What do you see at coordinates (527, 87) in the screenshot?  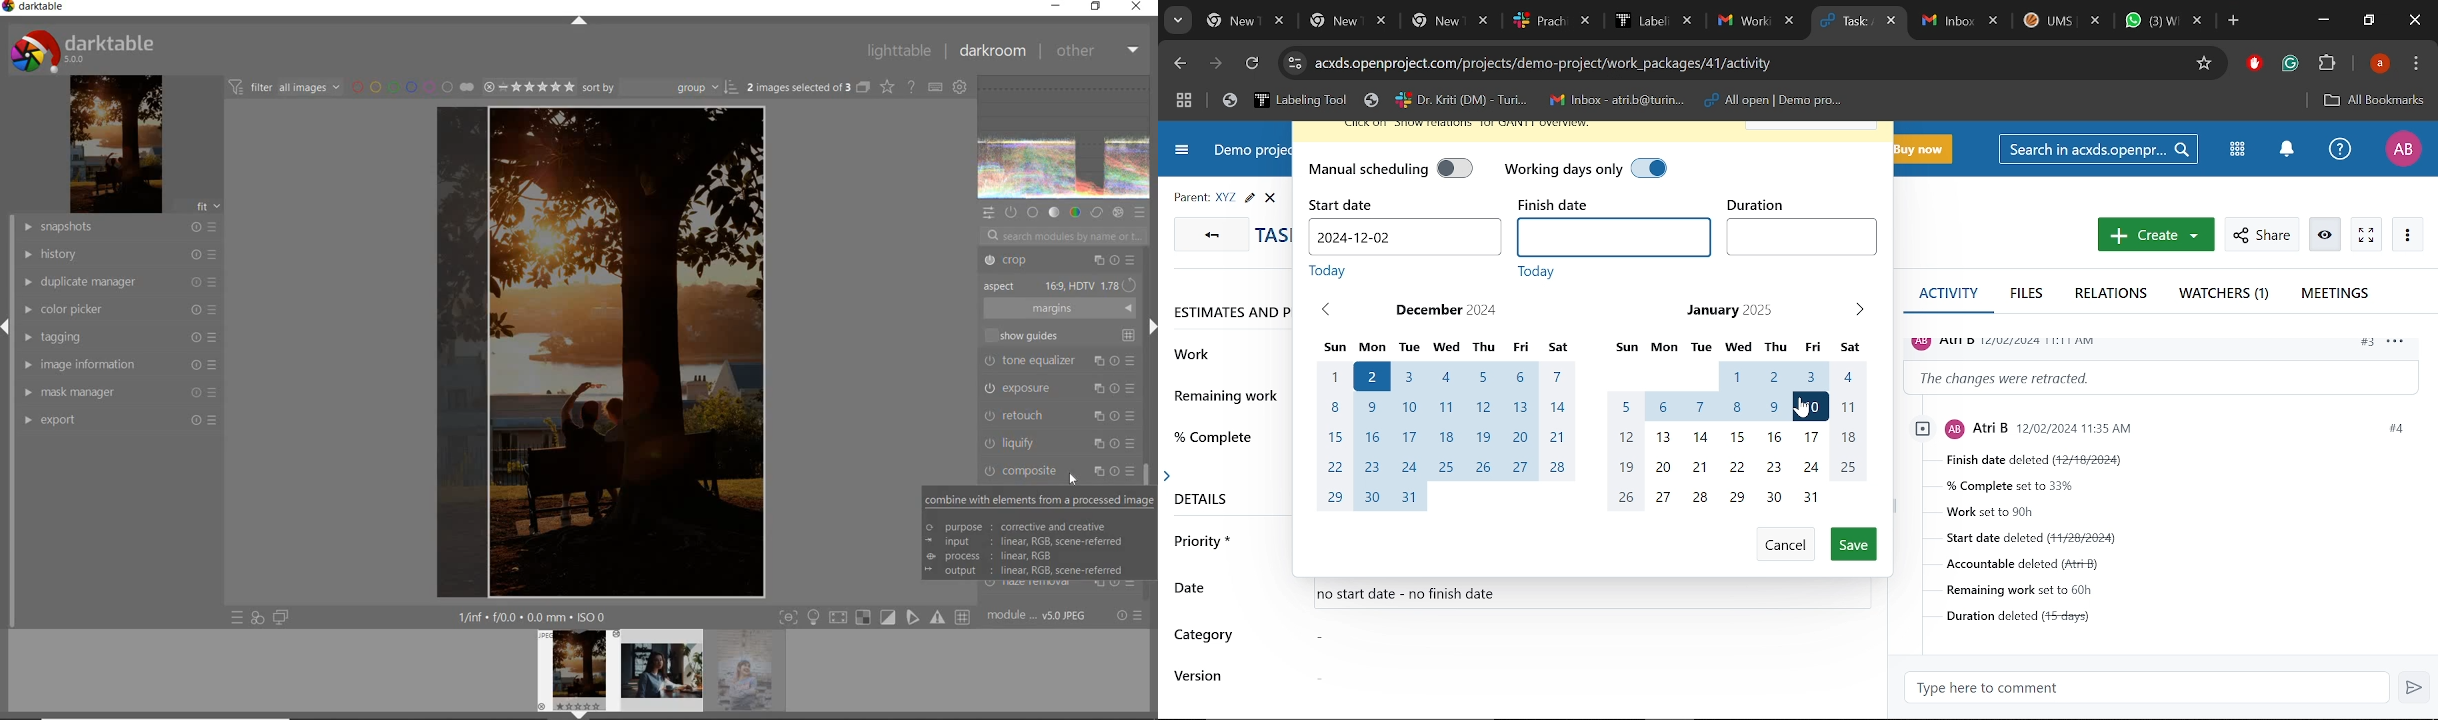 I see `select image range rating` at bounding box center [527, 87].